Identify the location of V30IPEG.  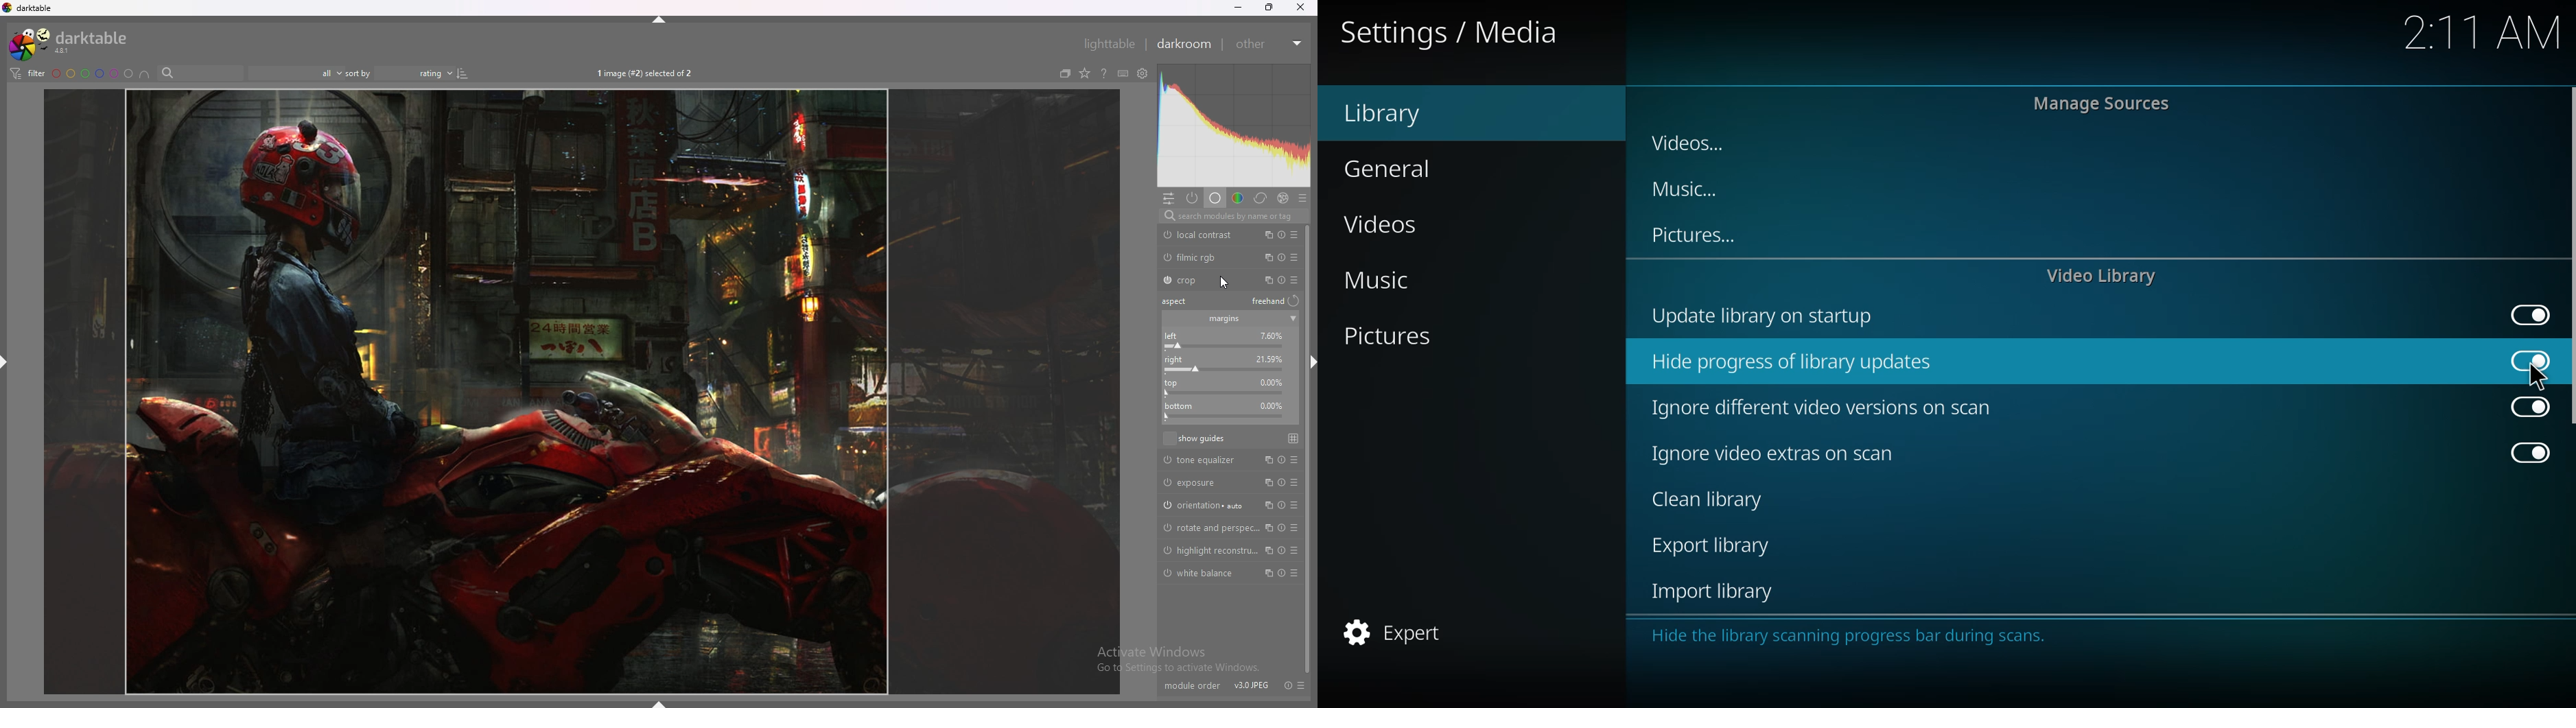
(1249, 678).